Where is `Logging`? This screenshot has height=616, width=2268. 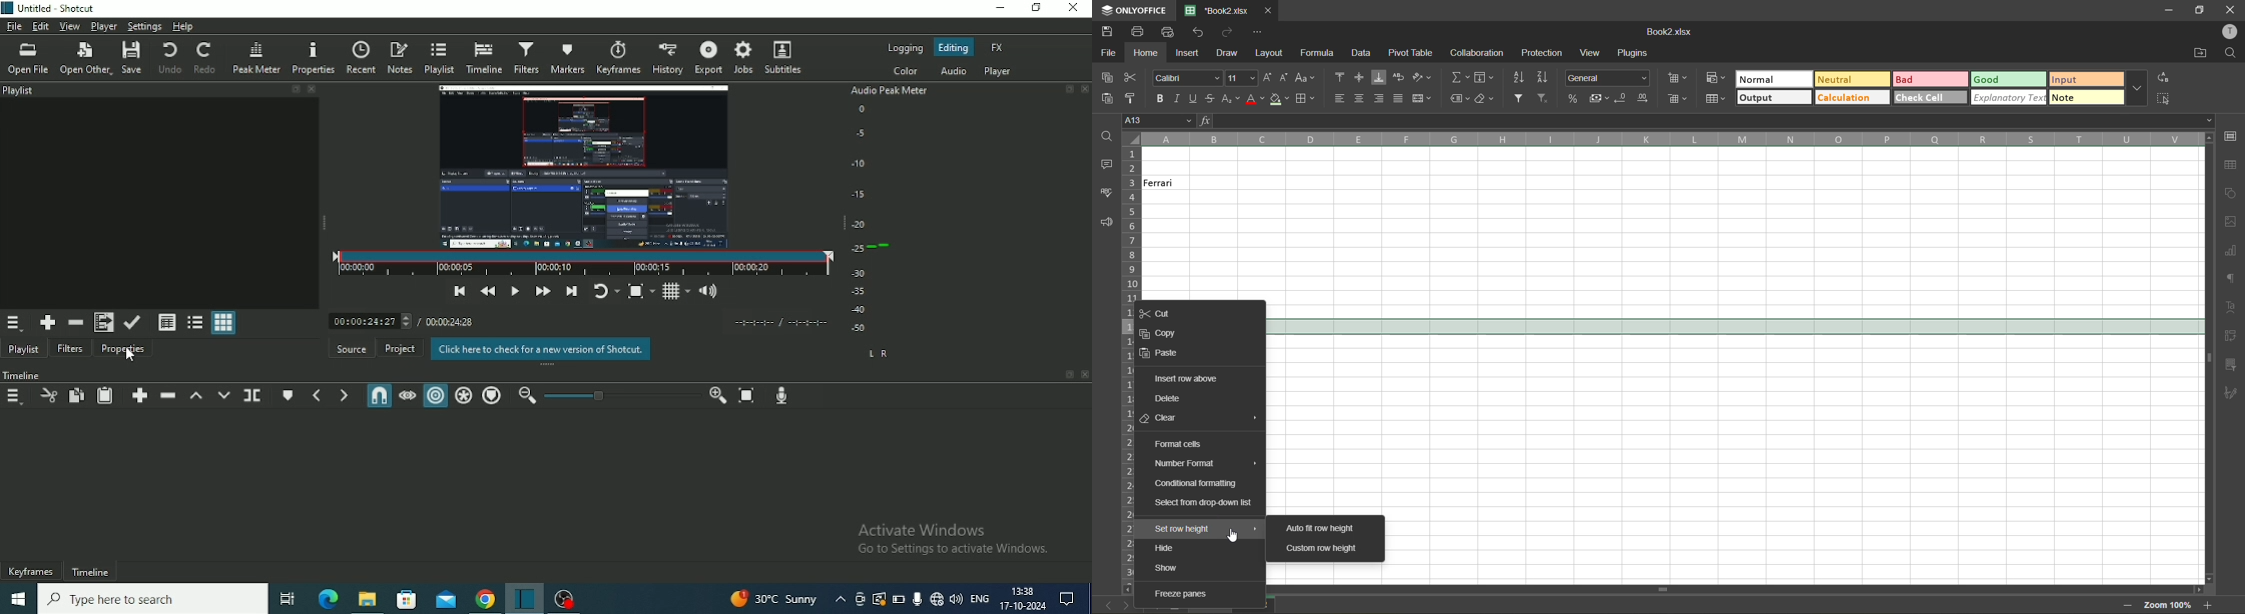 Logging is located at coordinates (904, 49).